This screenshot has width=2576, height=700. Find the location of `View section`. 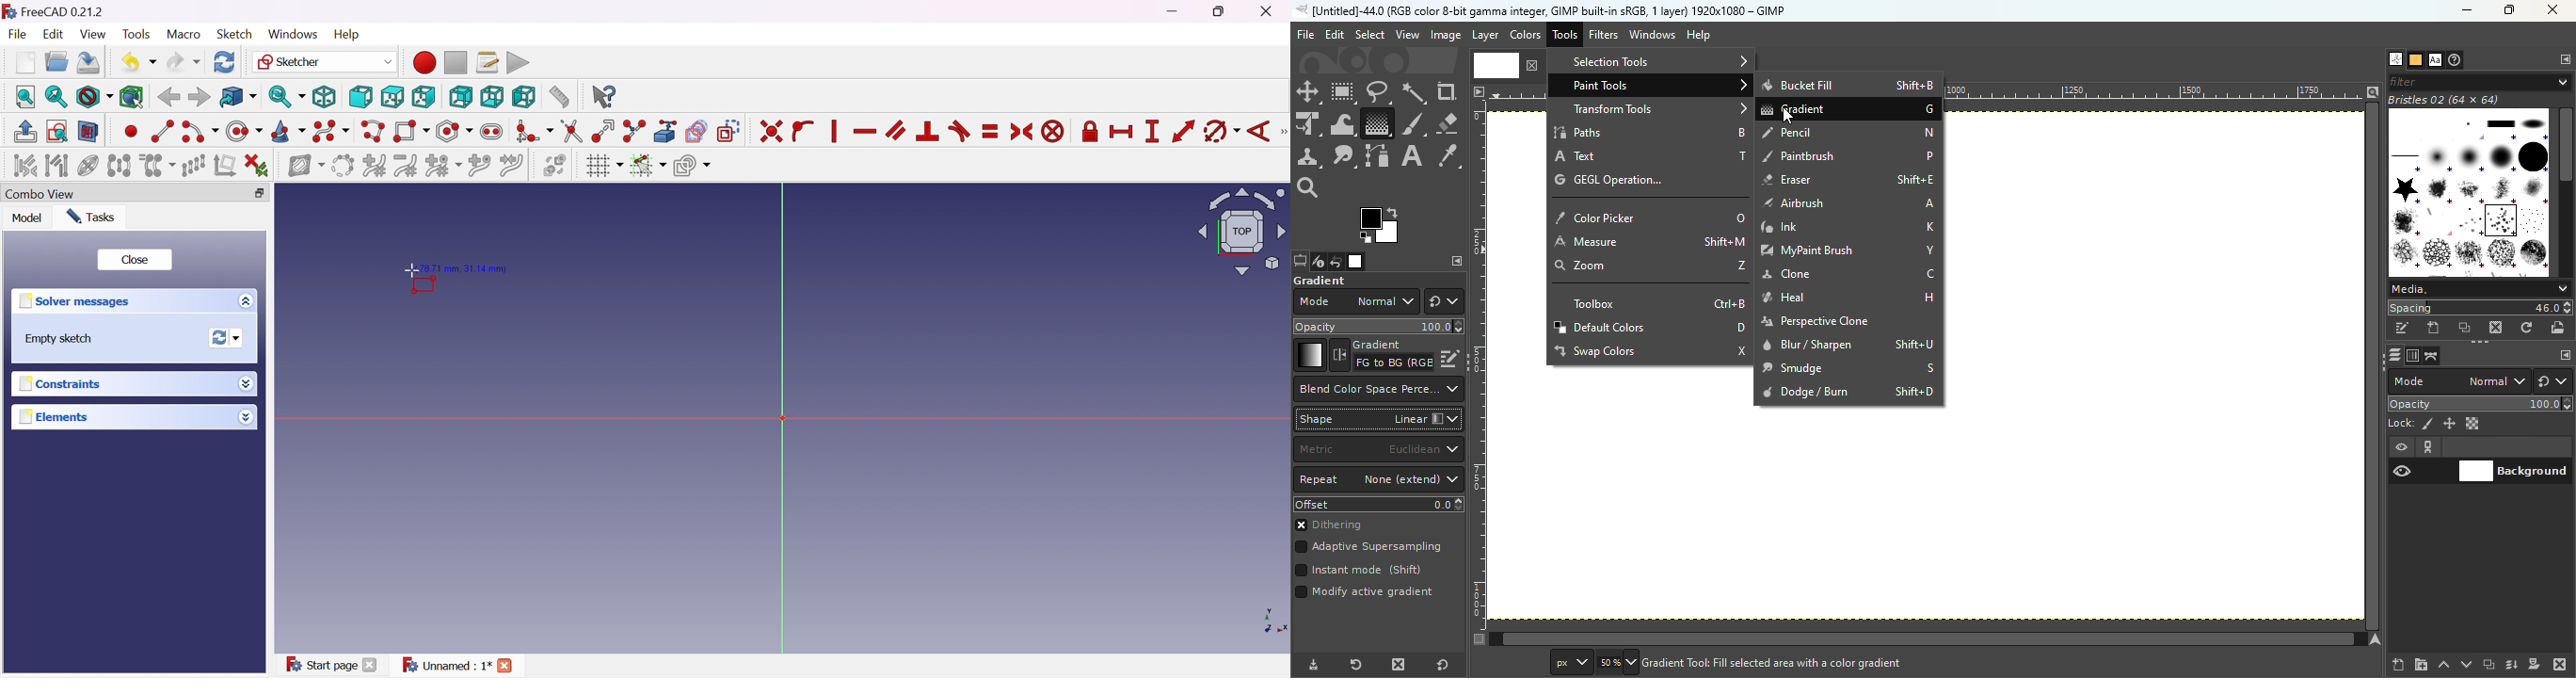

View section is located at coordinates (89, 131).